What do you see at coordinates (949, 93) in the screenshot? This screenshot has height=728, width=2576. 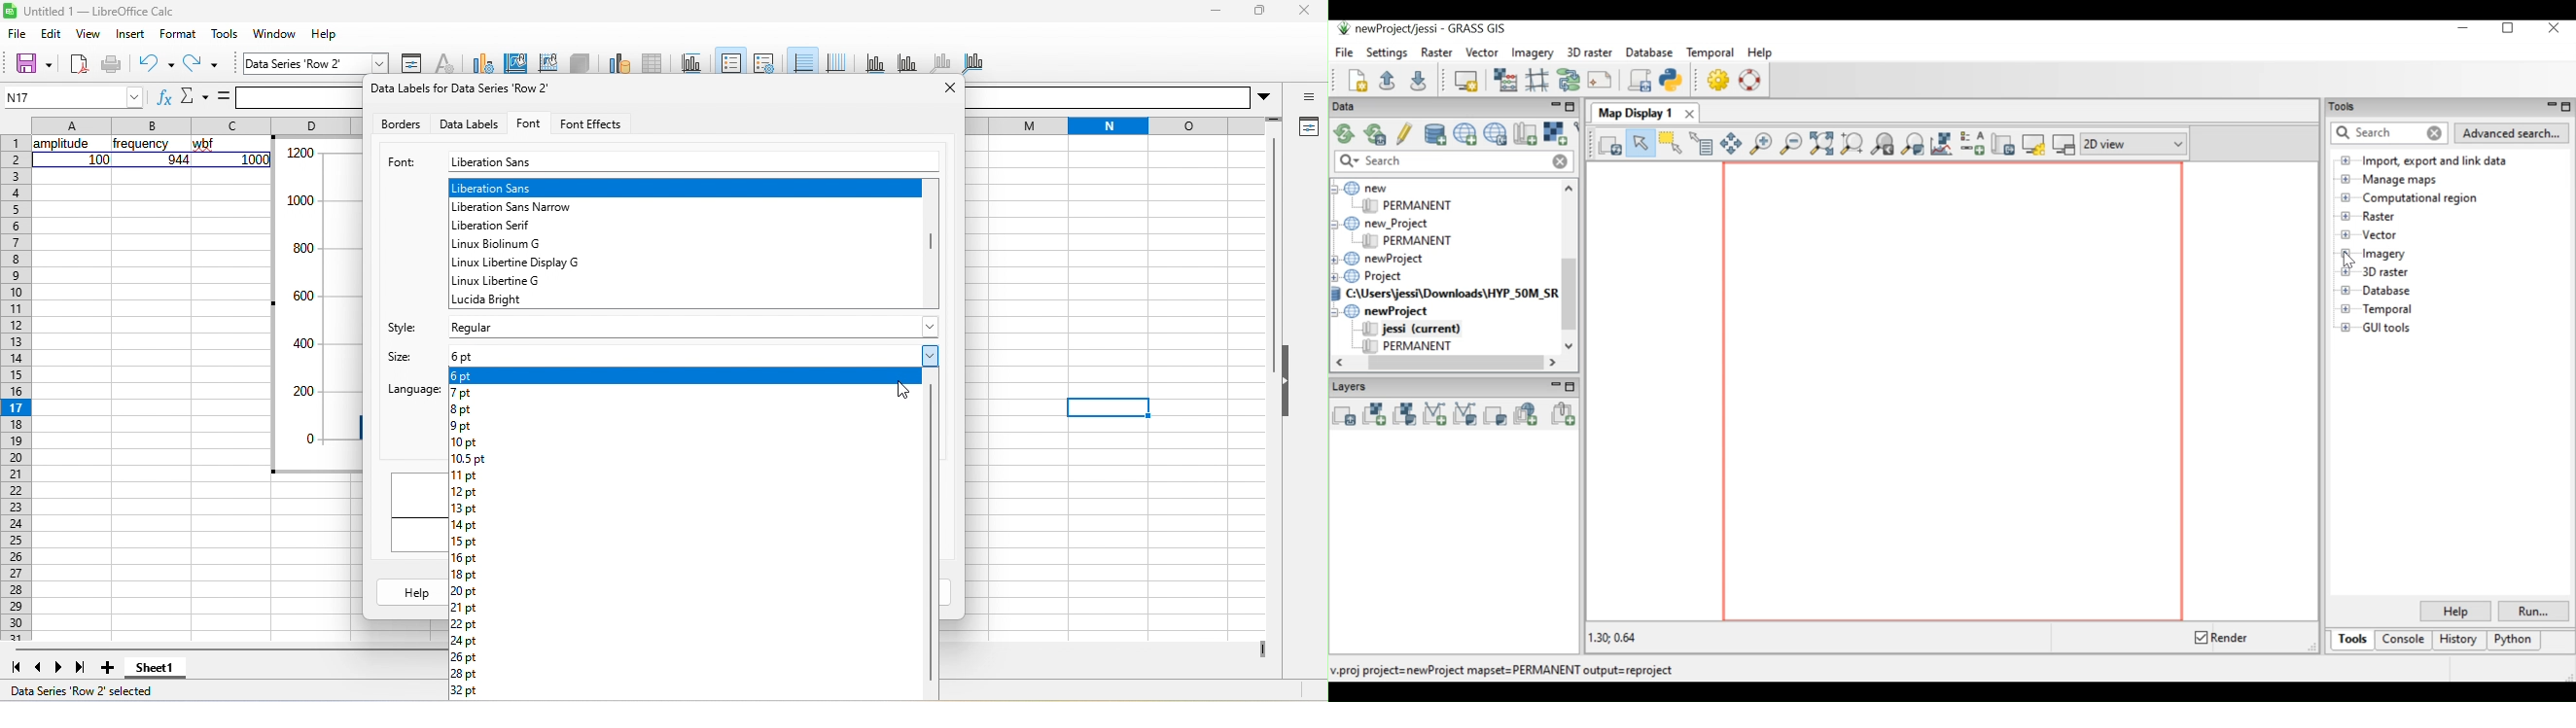 I see `close` at bounding box center [949, 93].